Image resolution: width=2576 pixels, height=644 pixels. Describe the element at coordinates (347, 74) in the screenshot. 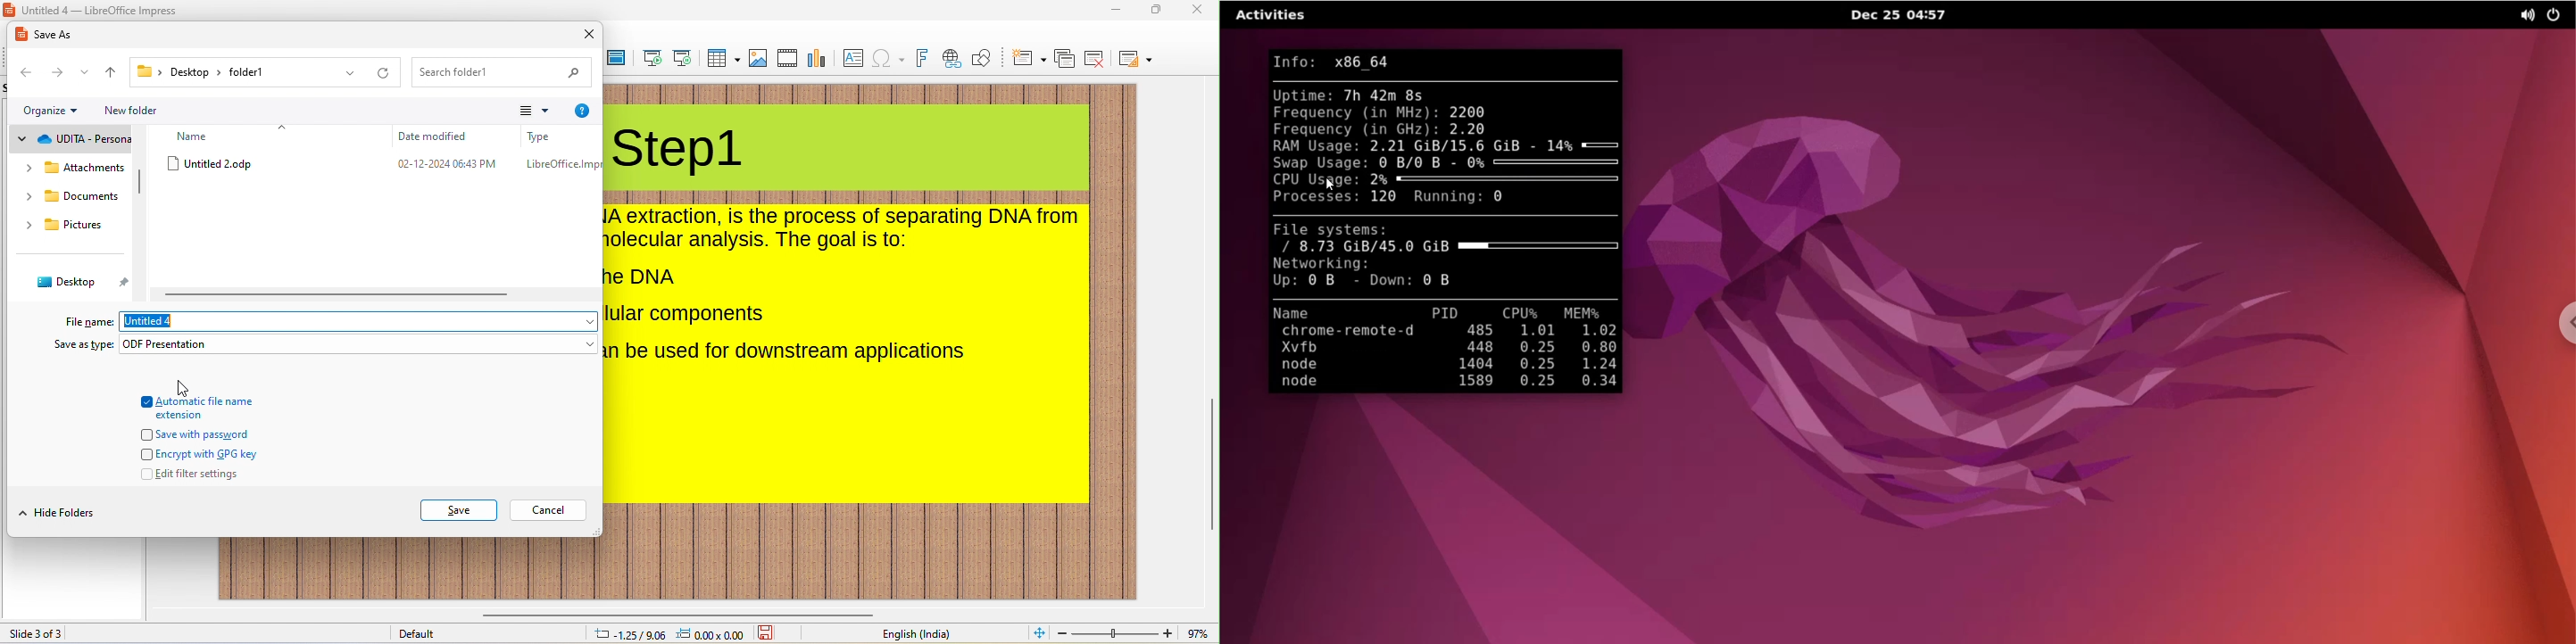

I see `drop down` at that location.